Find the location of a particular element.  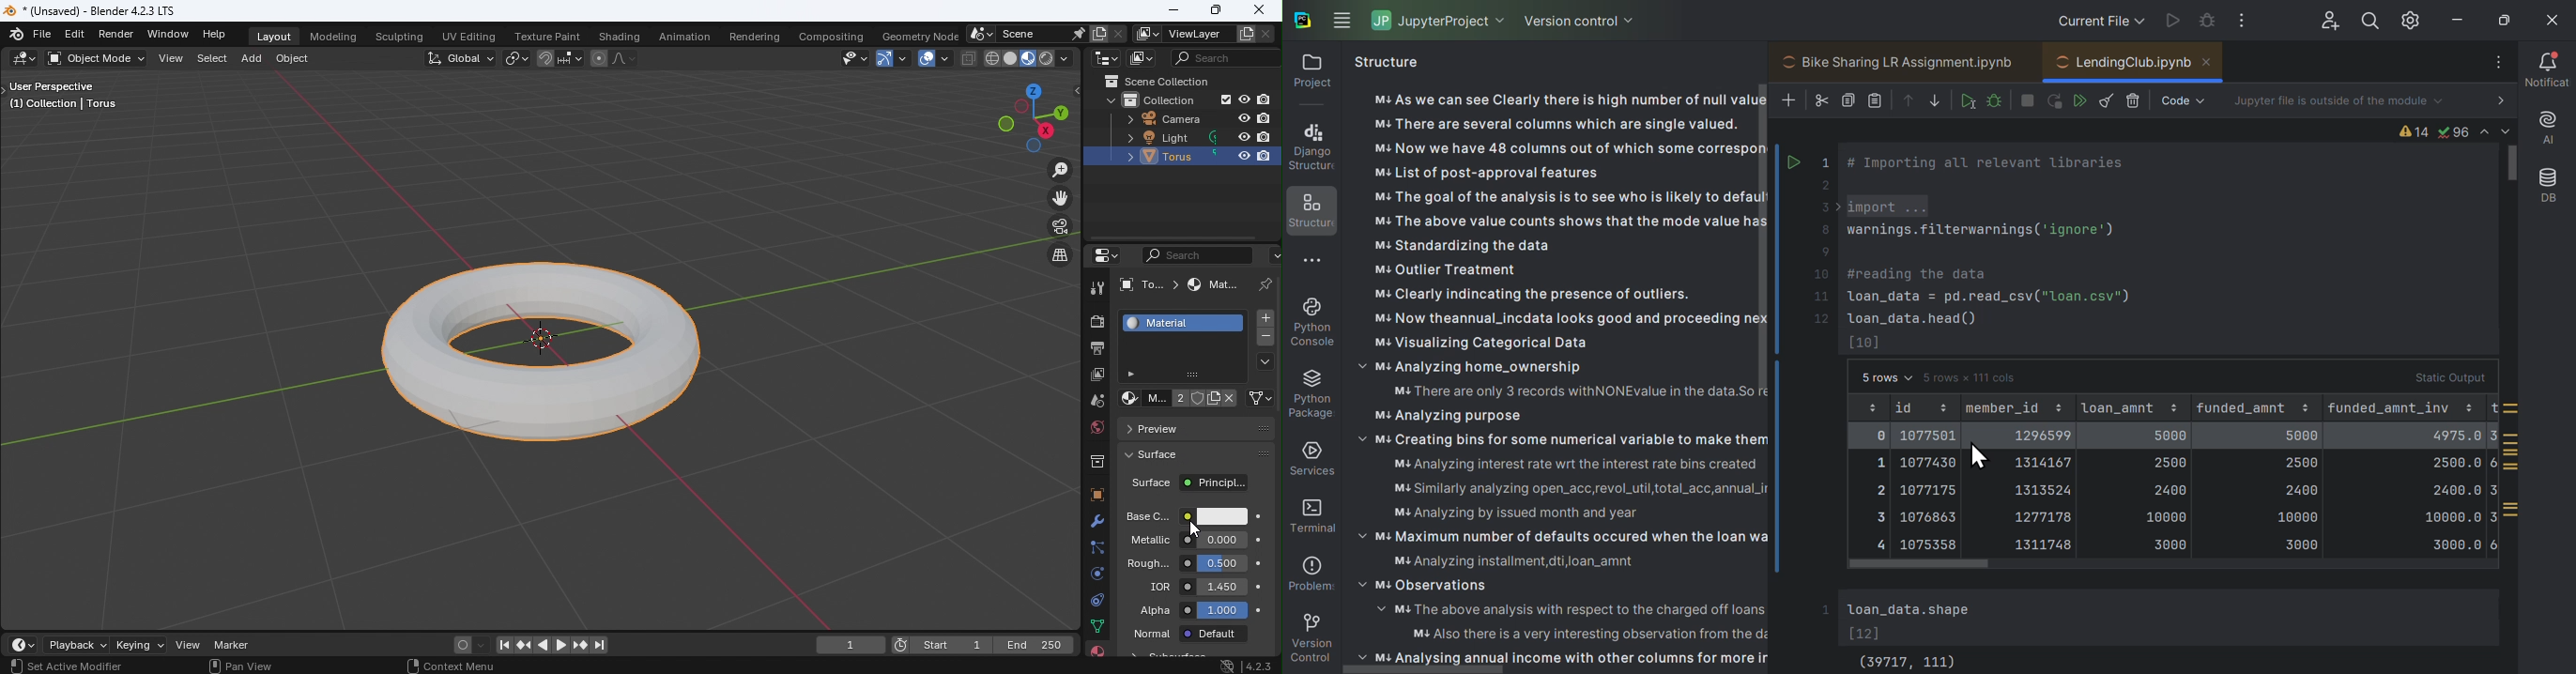

Roughness is located at coordinates (1180, 564).